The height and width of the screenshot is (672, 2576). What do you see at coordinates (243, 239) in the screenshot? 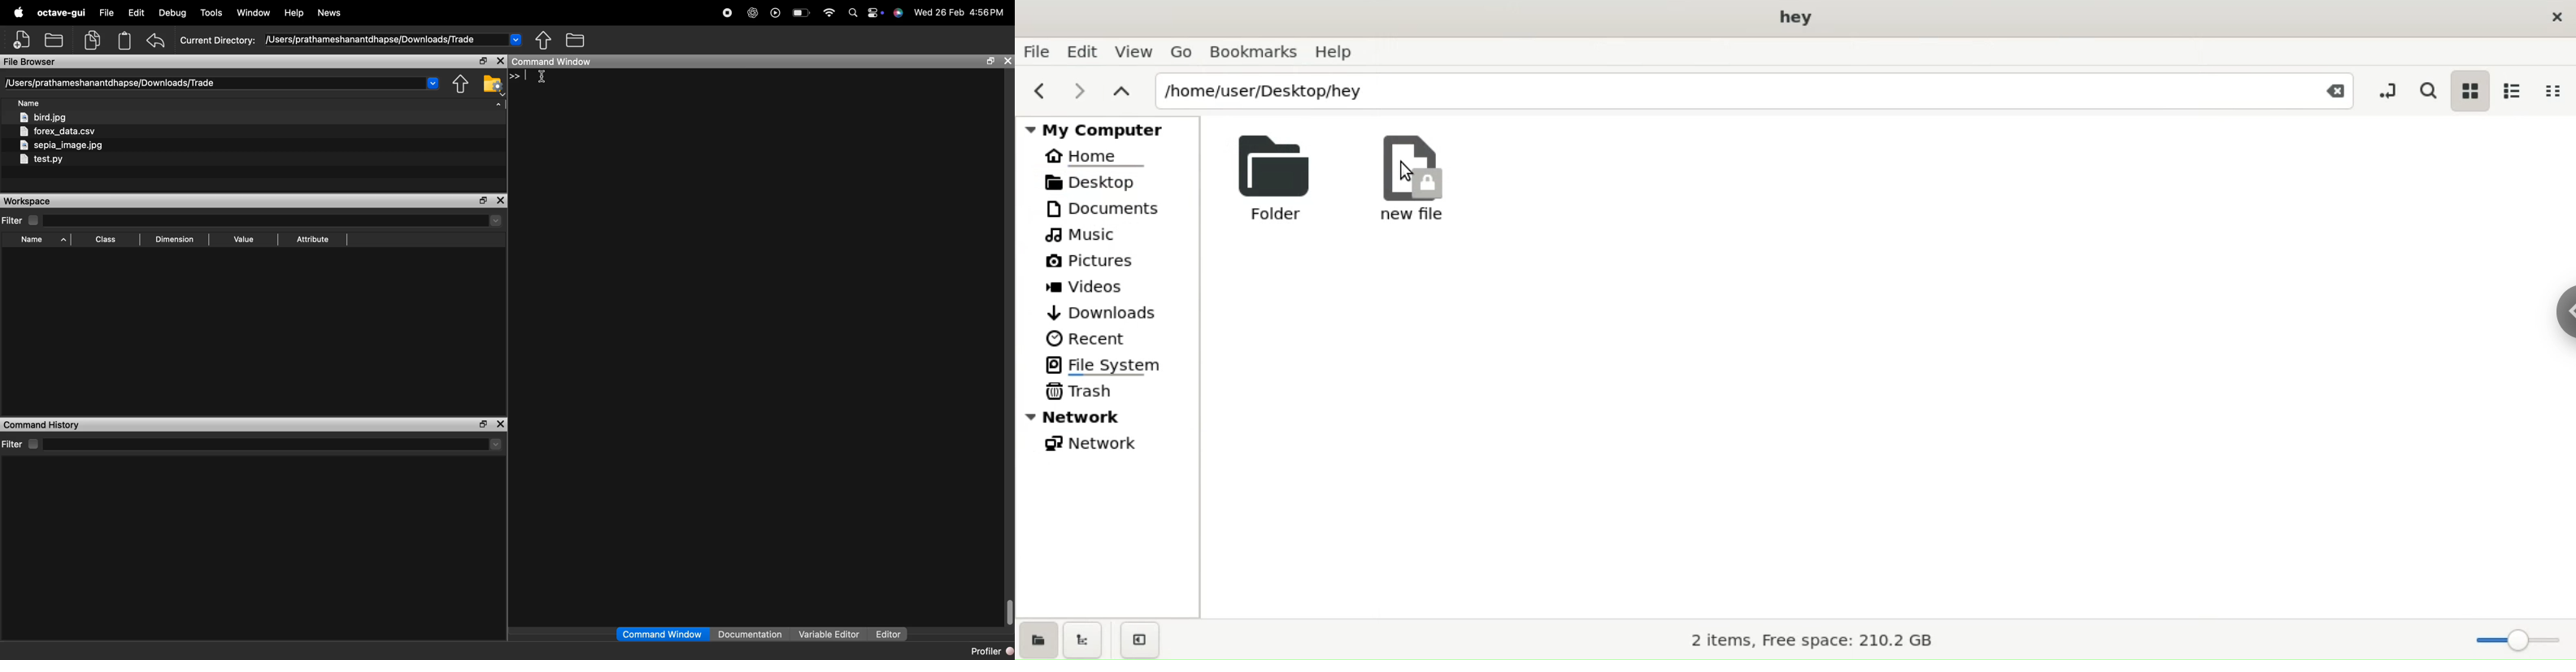
I see `Value` at bounding box center [243, 239].